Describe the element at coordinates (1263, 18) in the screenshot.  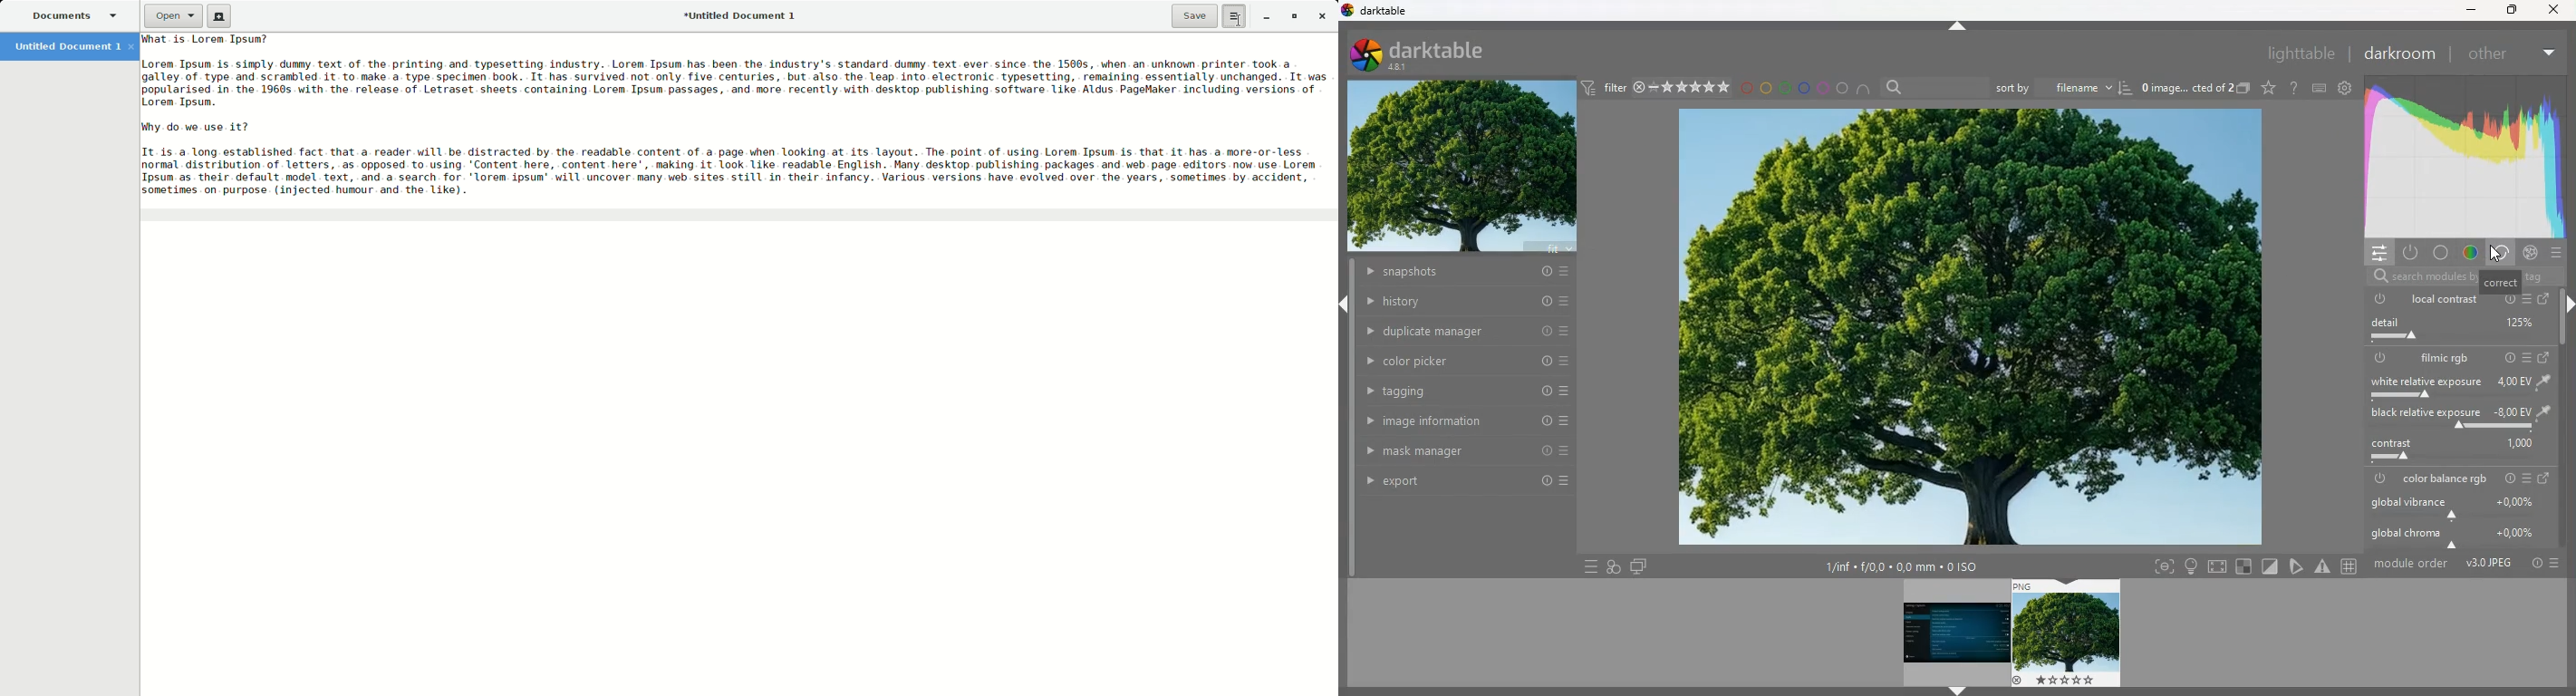
I see `Minimize` at that location.